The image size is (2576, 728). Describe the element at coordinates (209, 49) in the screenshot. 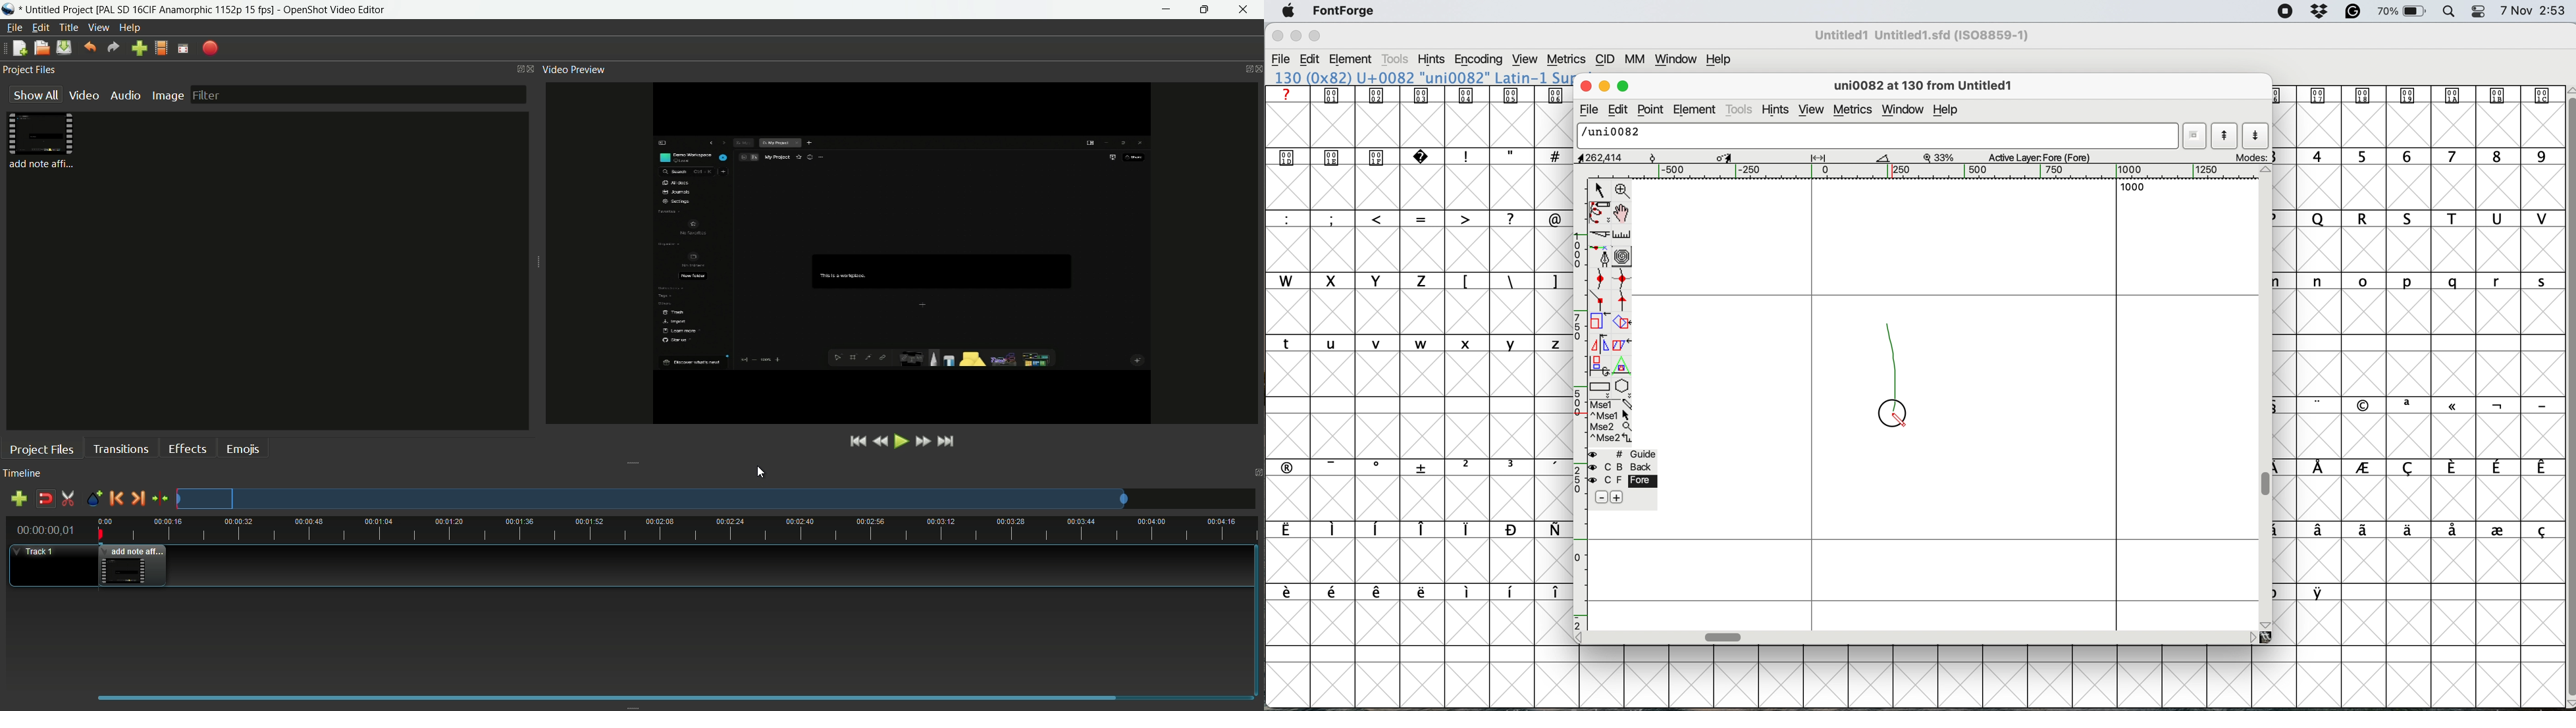

I see `export` at that location.